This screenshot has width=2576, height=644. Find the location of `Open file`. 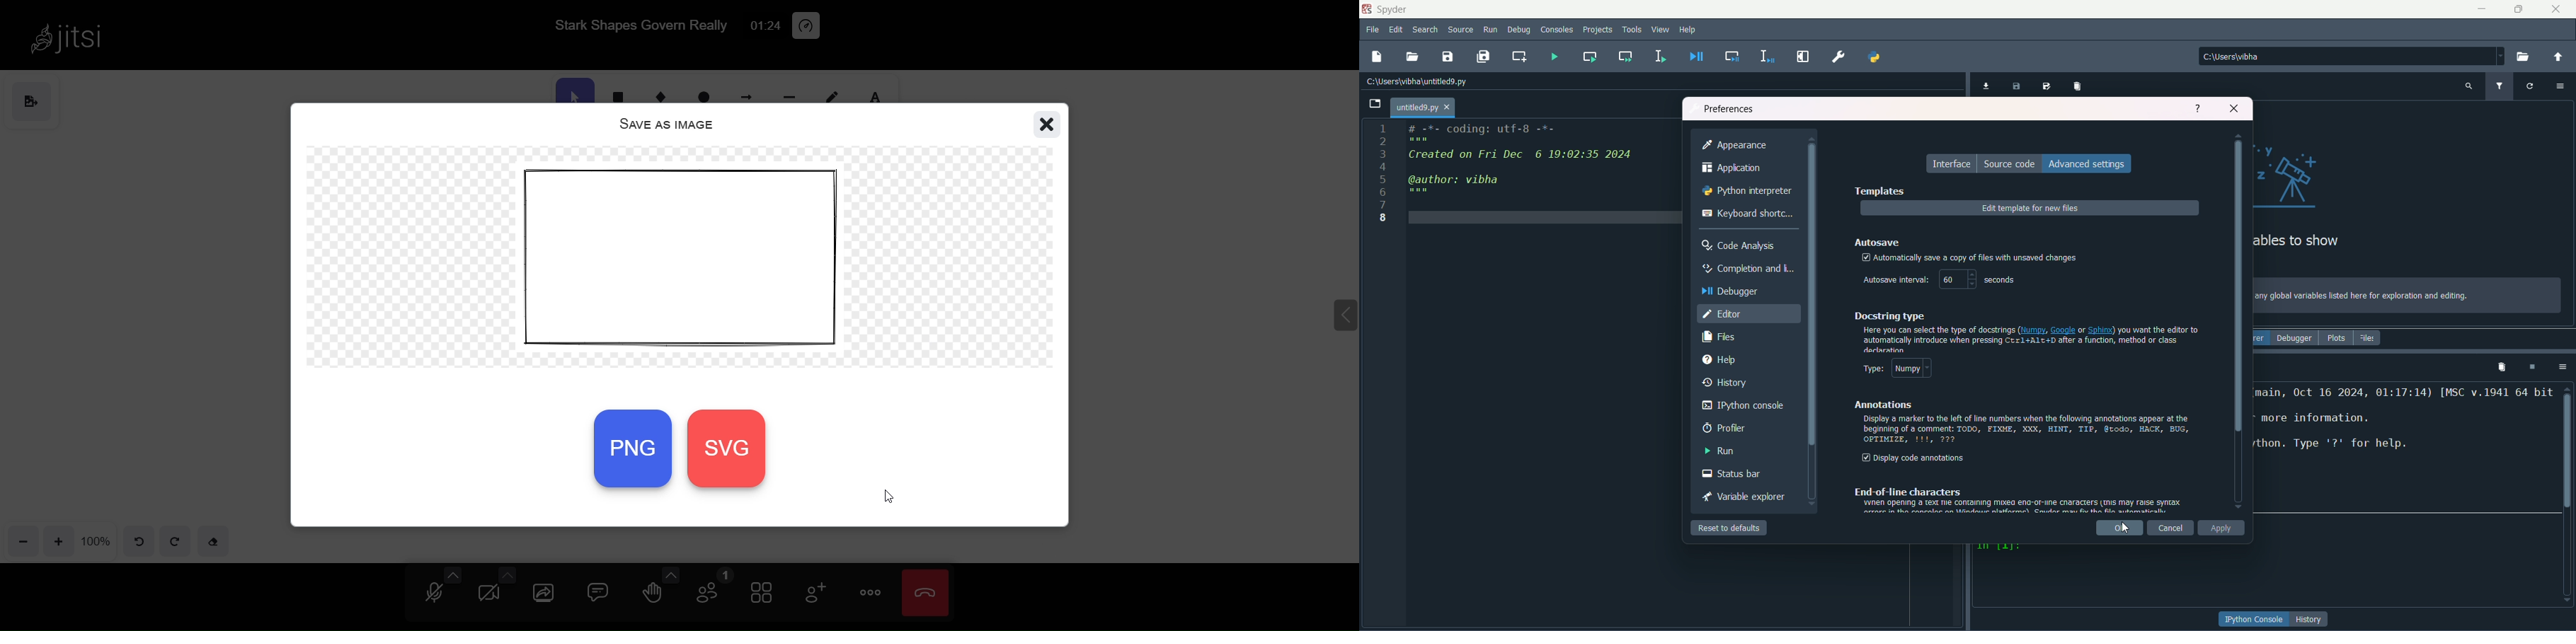

Open file is located at coordinates (1375, 104).